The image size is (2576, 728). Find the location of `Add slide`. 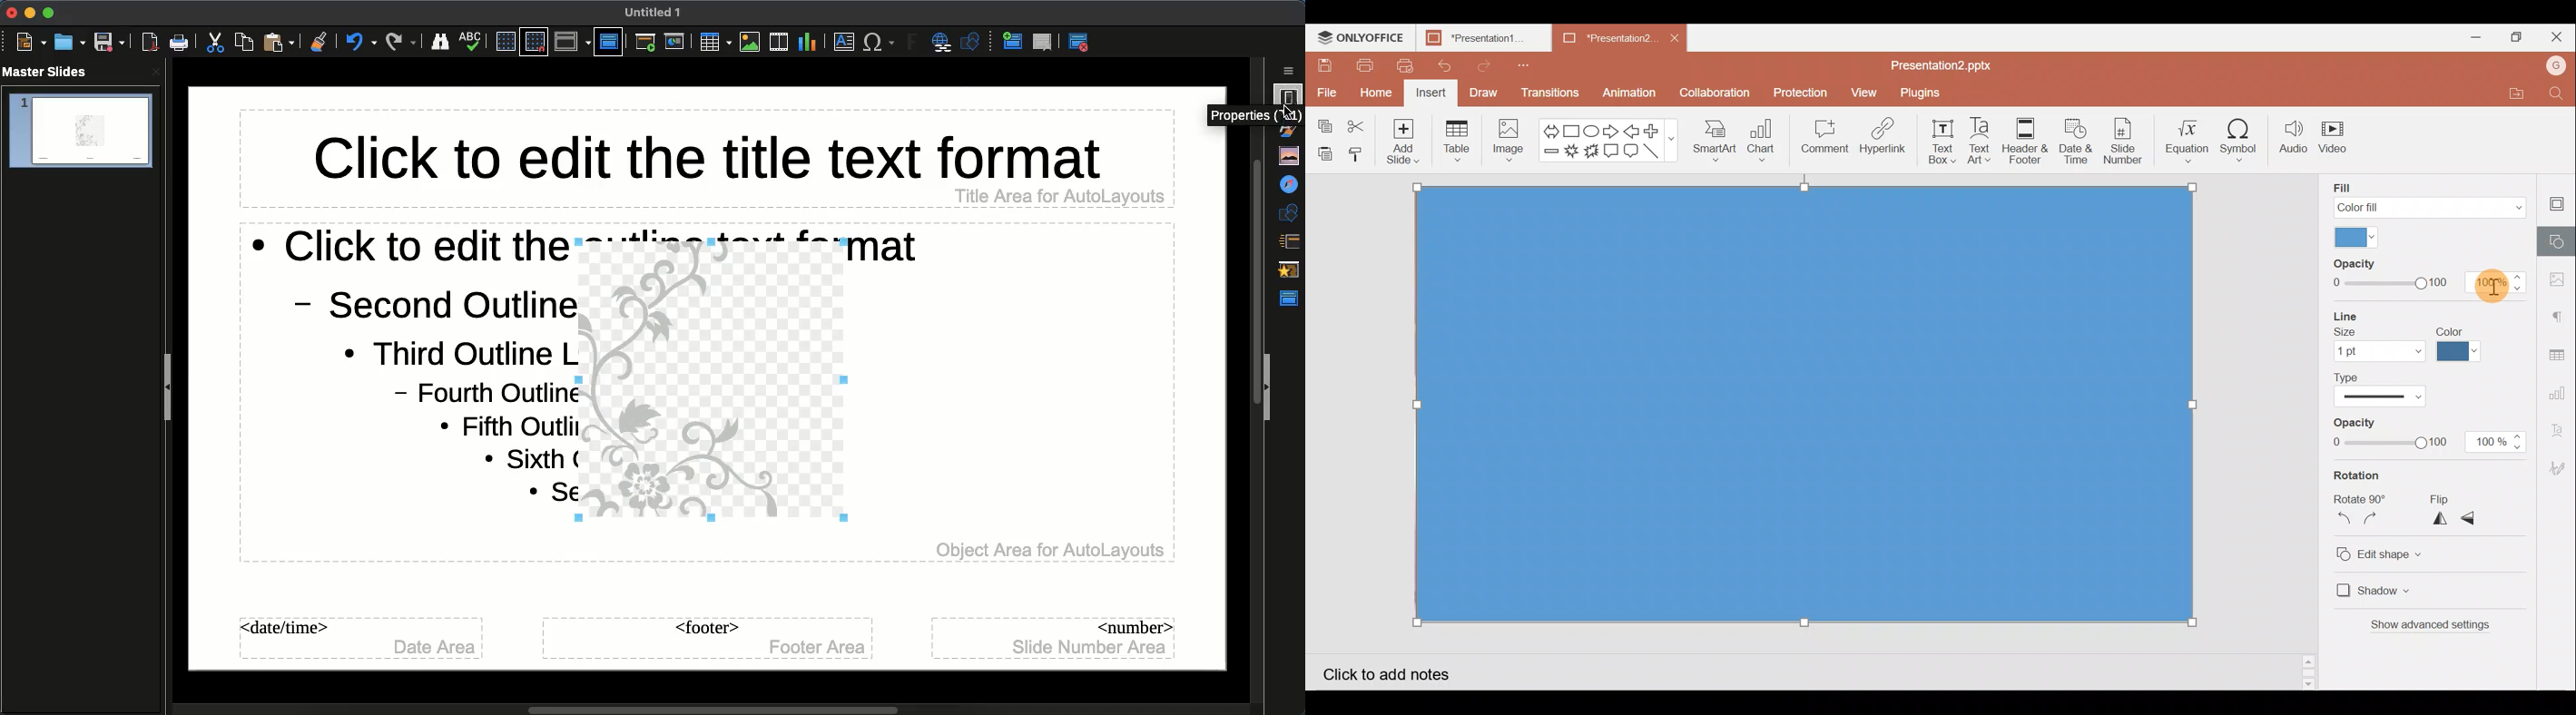

Add slide is located at coordinates (1405, 142).